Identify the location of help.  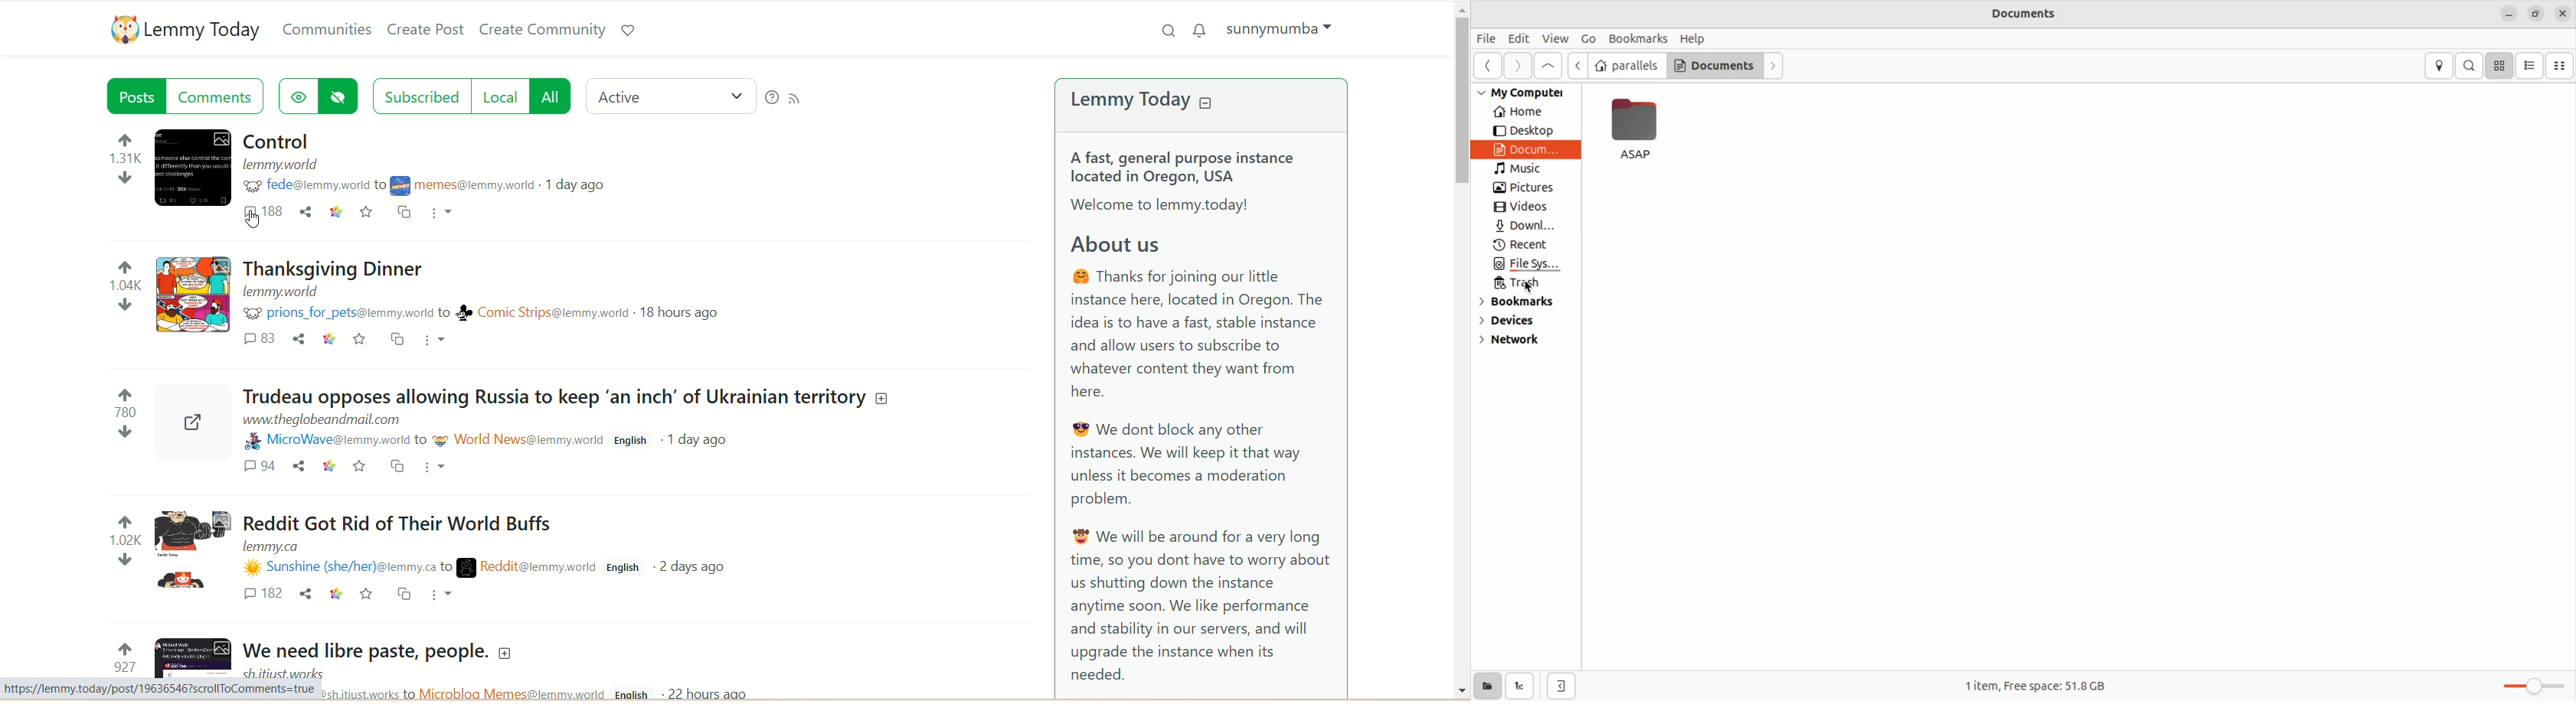
(769, 96).